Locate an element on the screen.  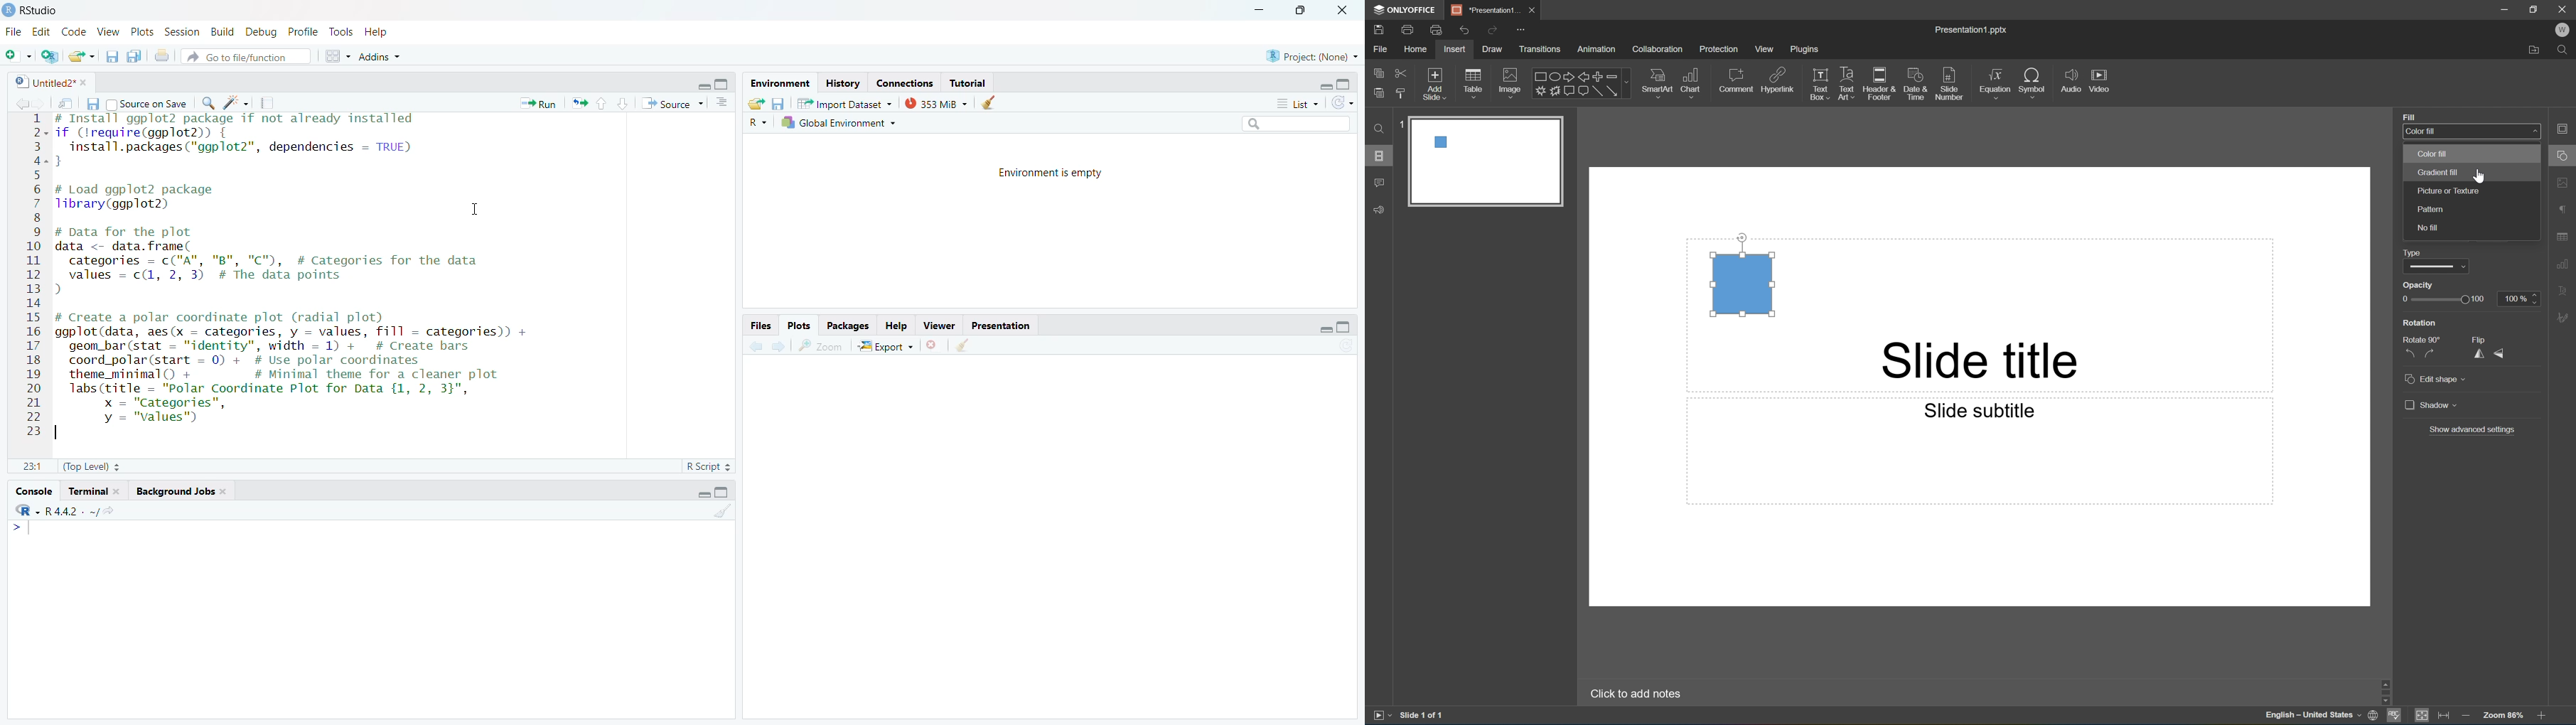
Start slideshow is located at coordinates (1381, 715).